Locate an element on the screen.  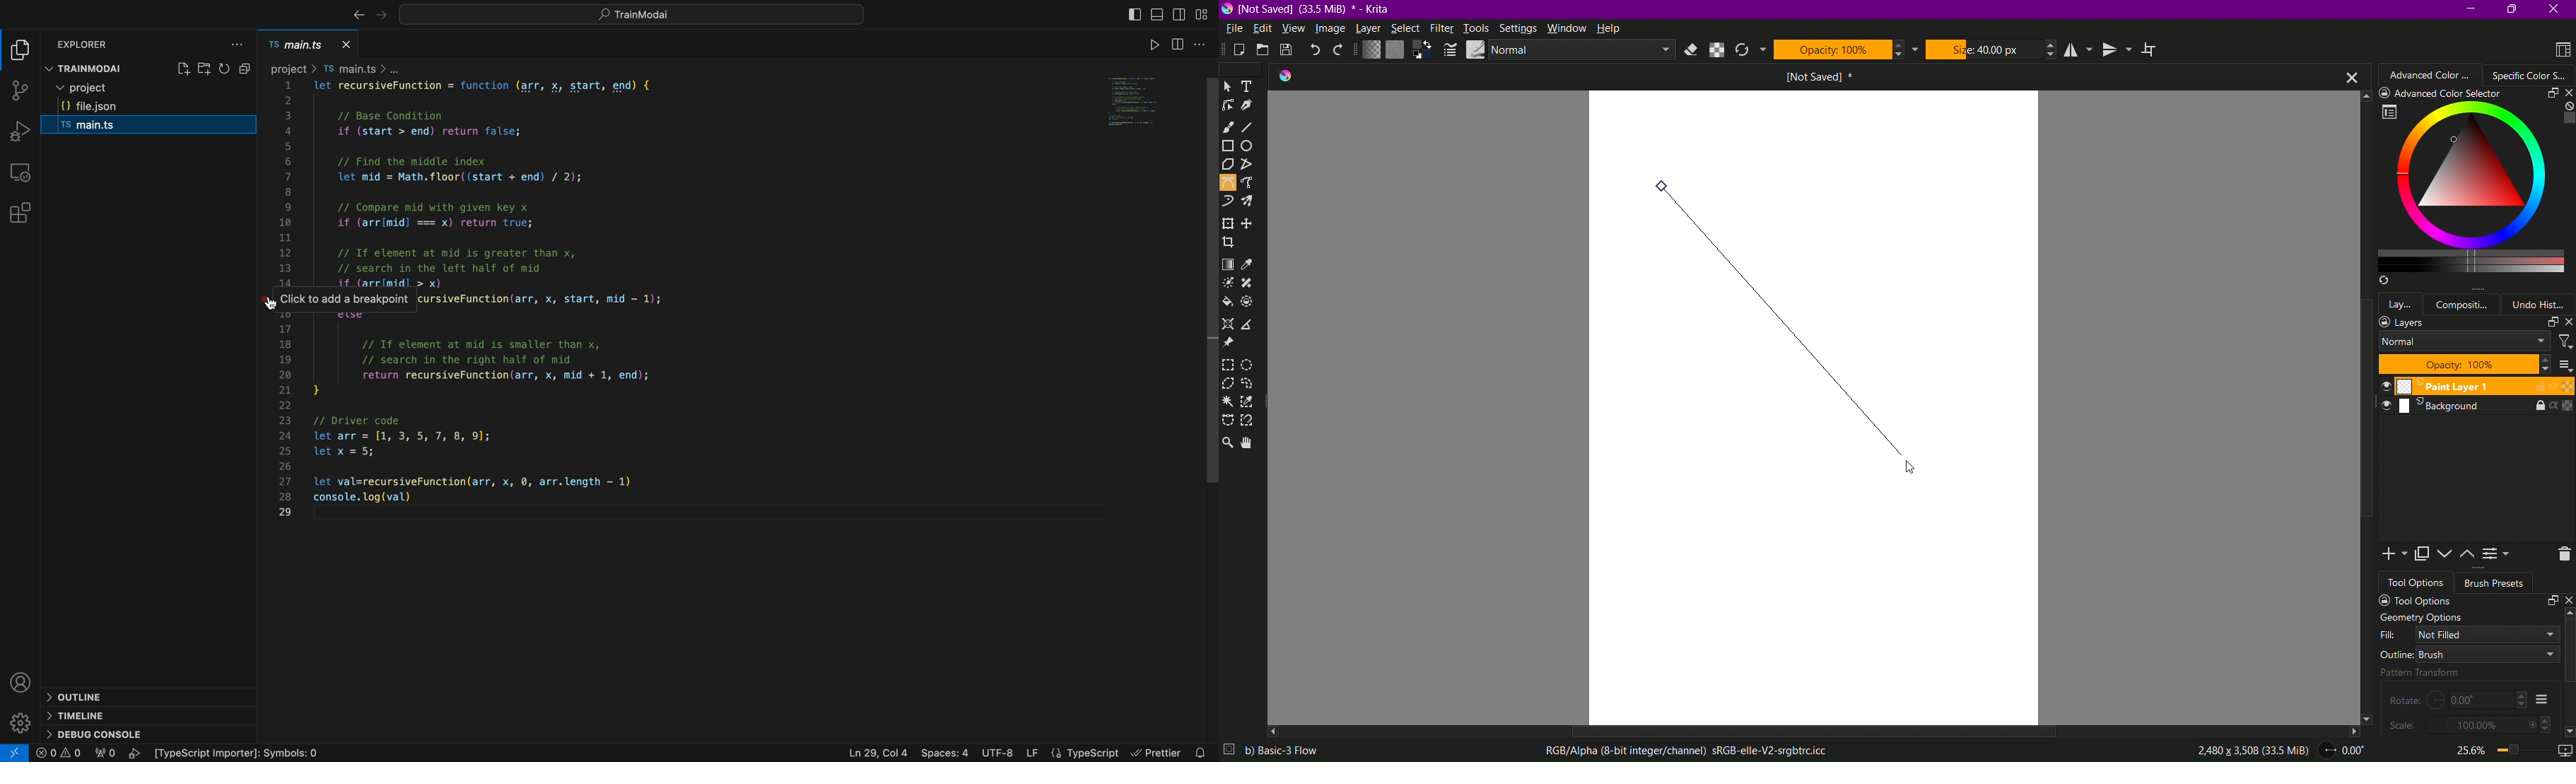
Layers is located at coordinates (2476, 322).